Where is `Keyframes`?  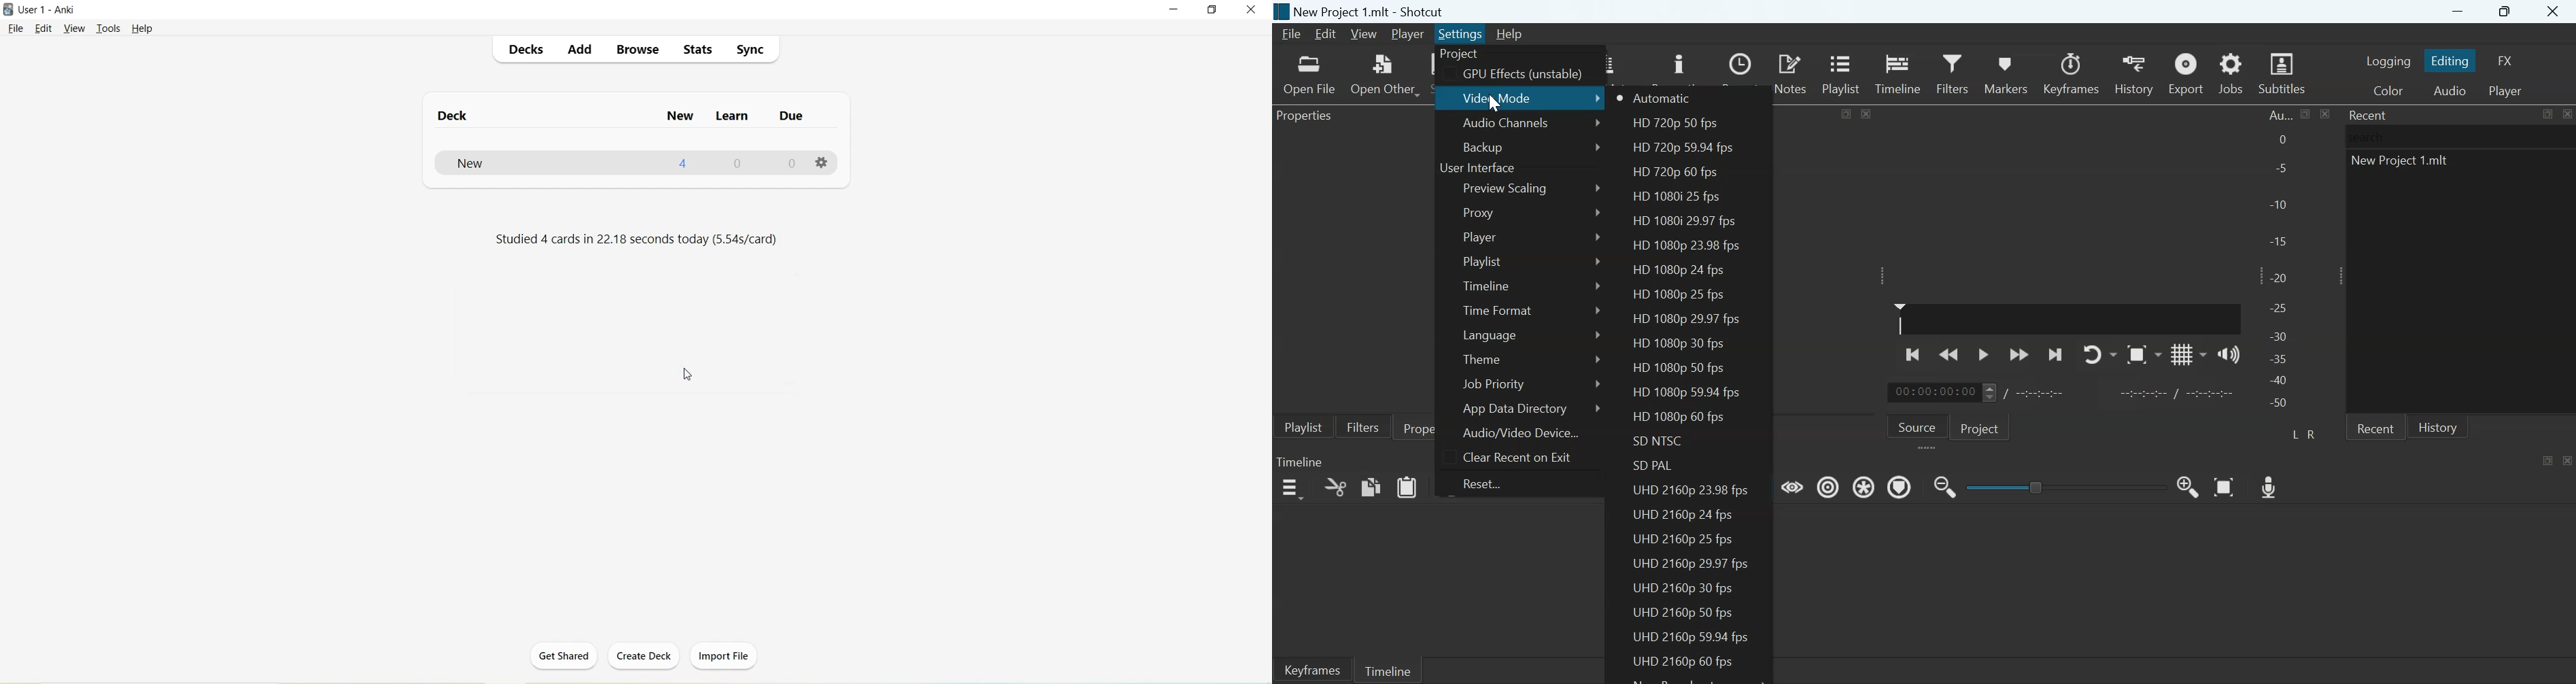 Keyframes is located at coordinates (2072, 73).